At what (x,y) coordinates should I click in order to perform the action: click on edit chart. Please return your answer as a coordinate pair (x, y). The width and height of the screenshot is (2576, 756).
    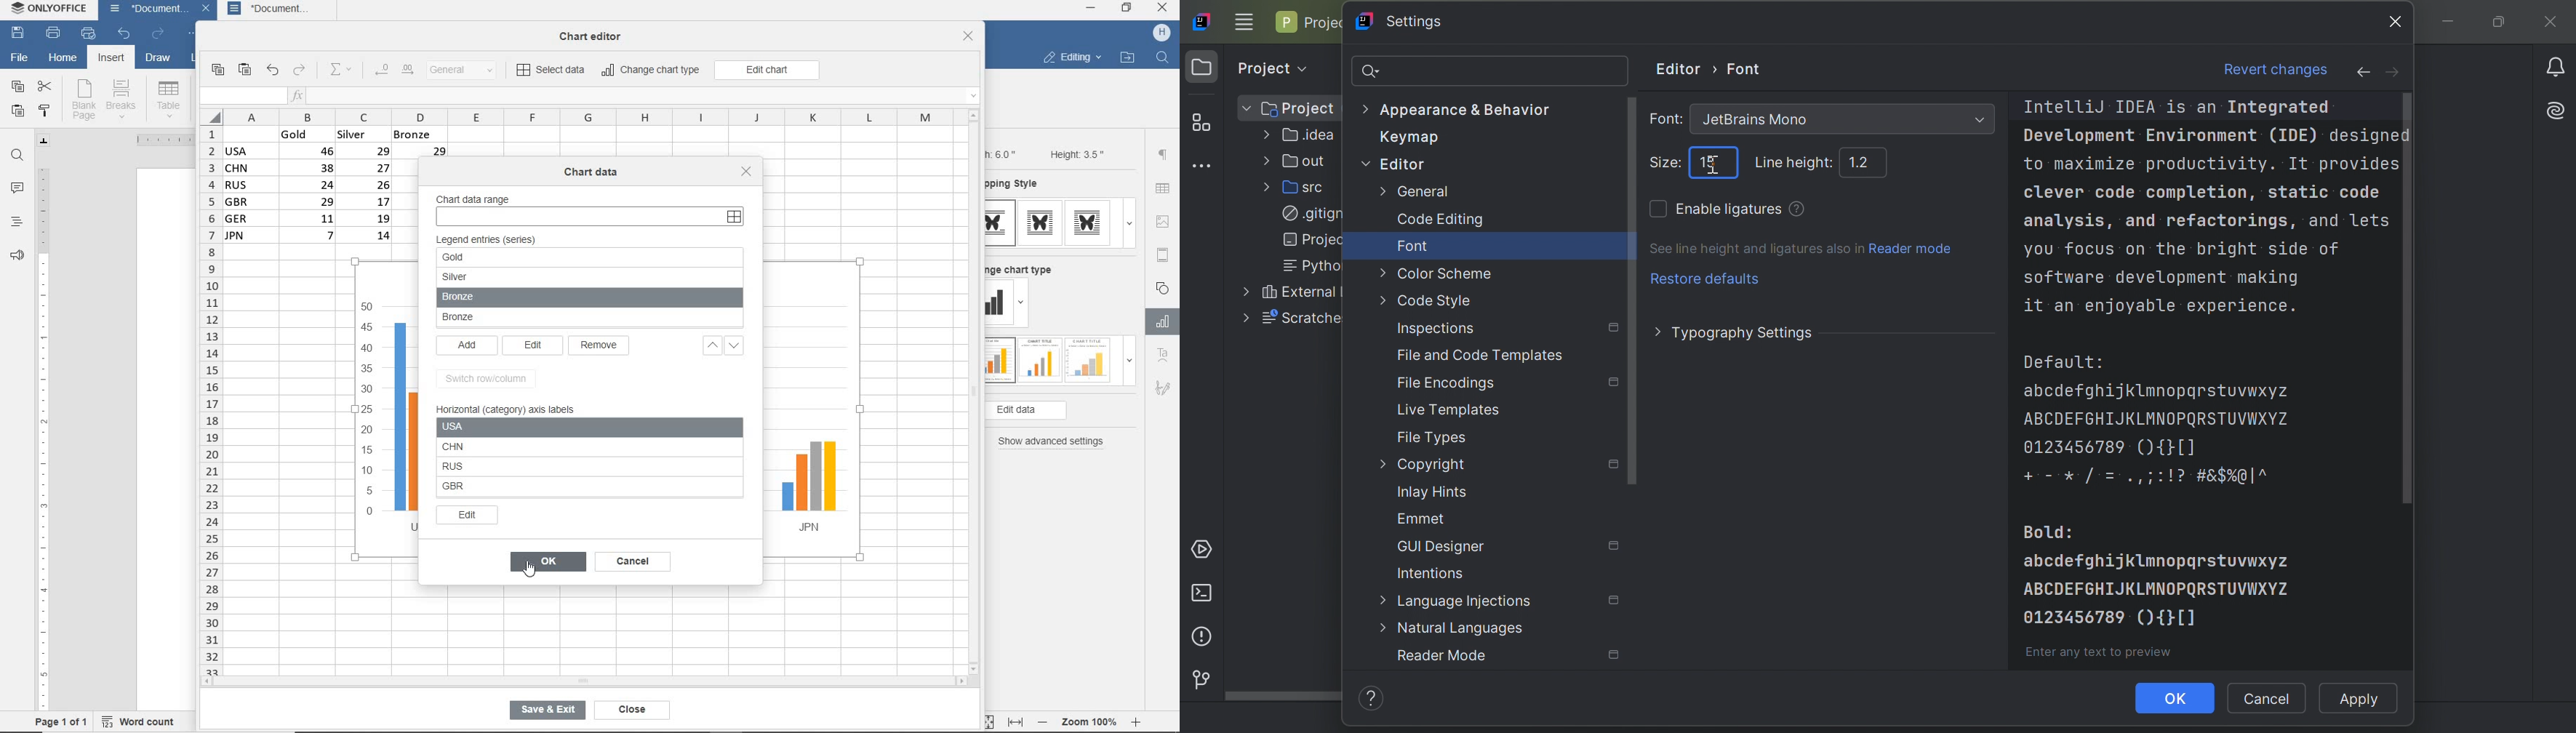
    Looking at the image, I should click on (767, 70).